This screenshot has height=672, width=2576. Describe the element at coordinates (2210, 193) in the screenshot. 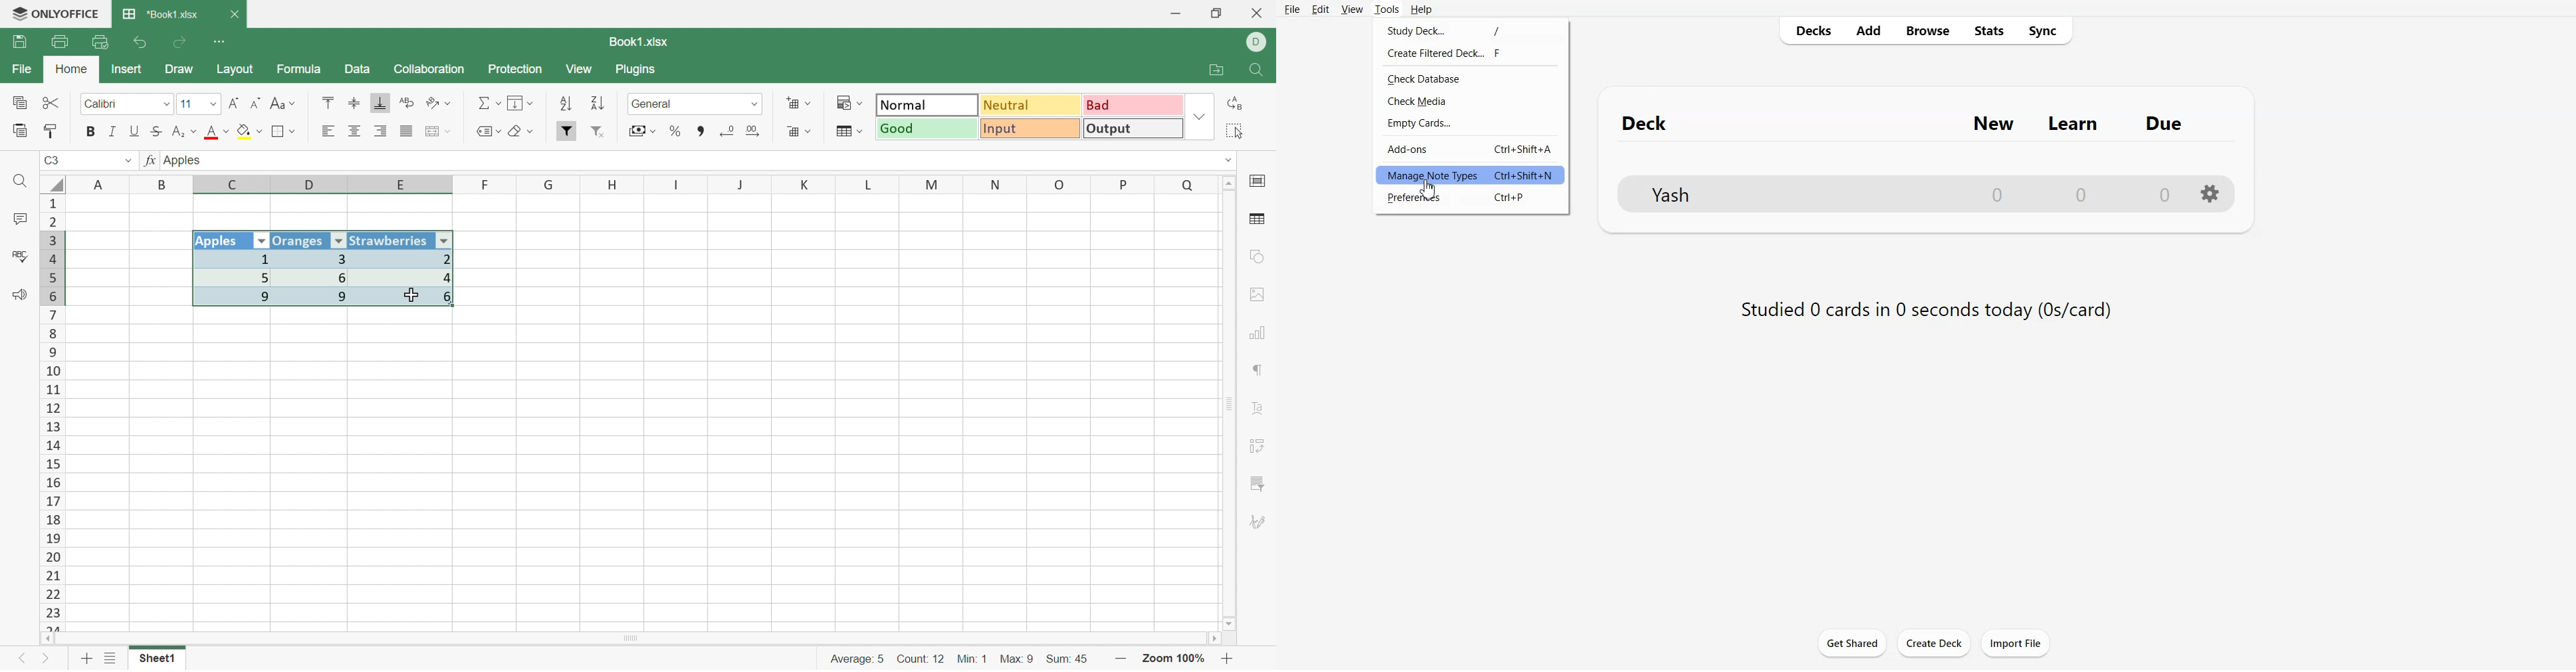

I see `Setting` at that location.